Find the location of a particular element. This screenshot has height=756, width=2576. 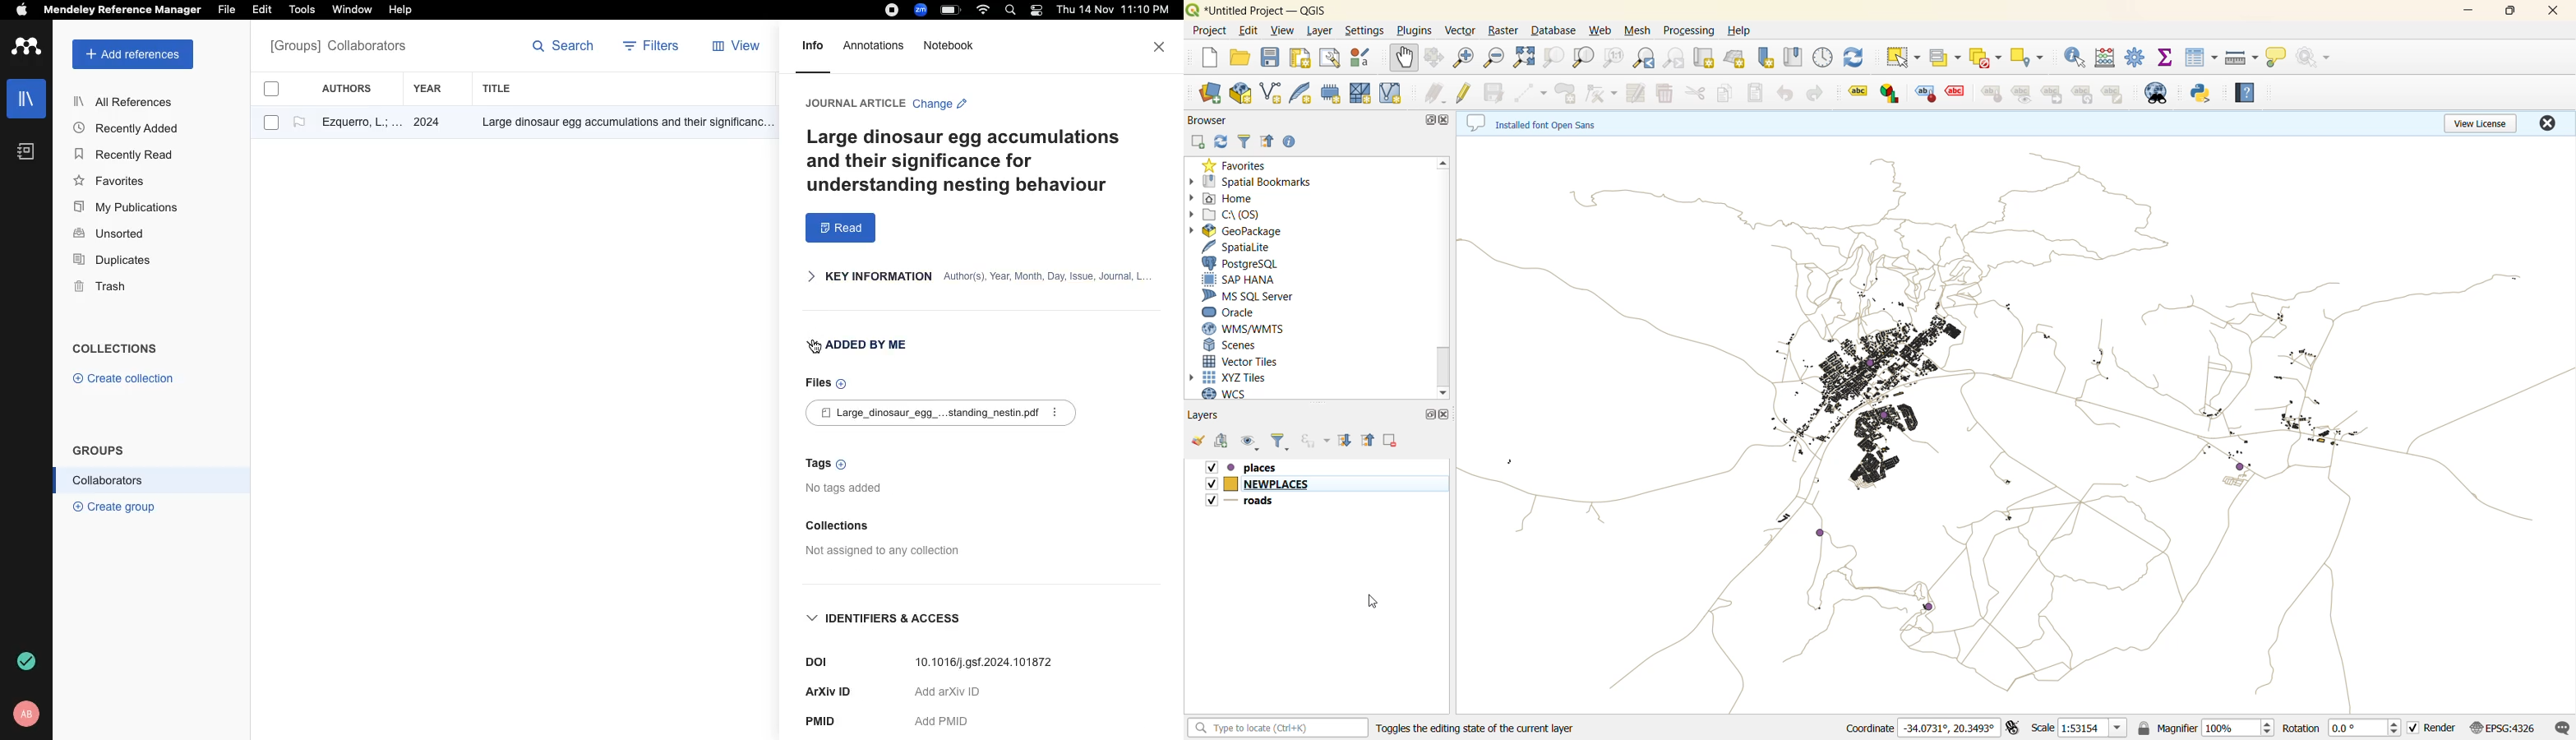

KEY INFORMATION
| is located at coordinates (861, 276).